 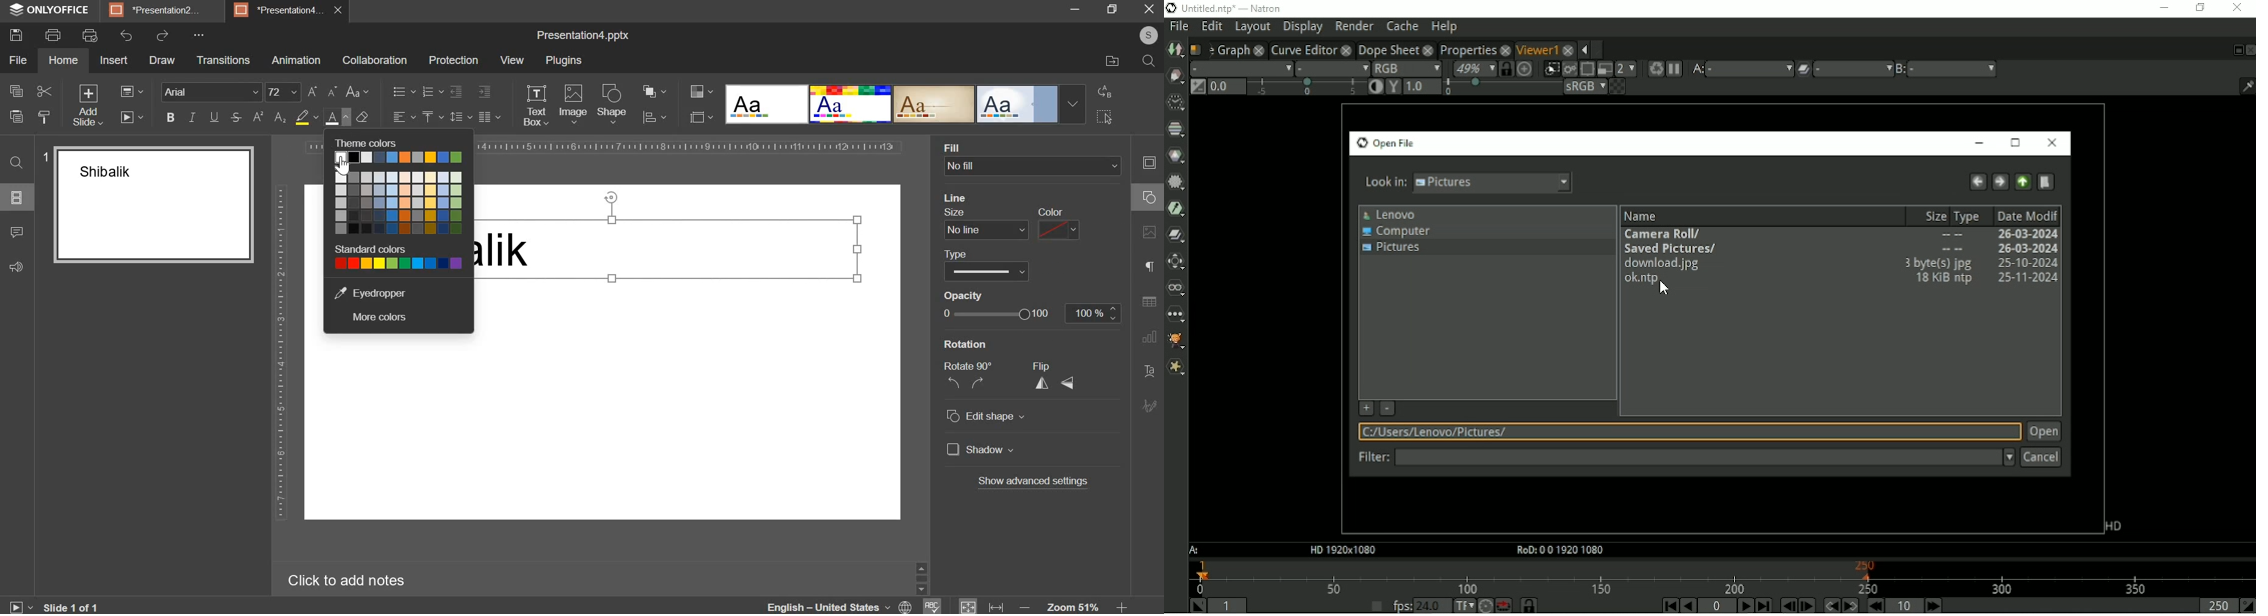 I want to click on standard colors, so click(x=398, y=263).